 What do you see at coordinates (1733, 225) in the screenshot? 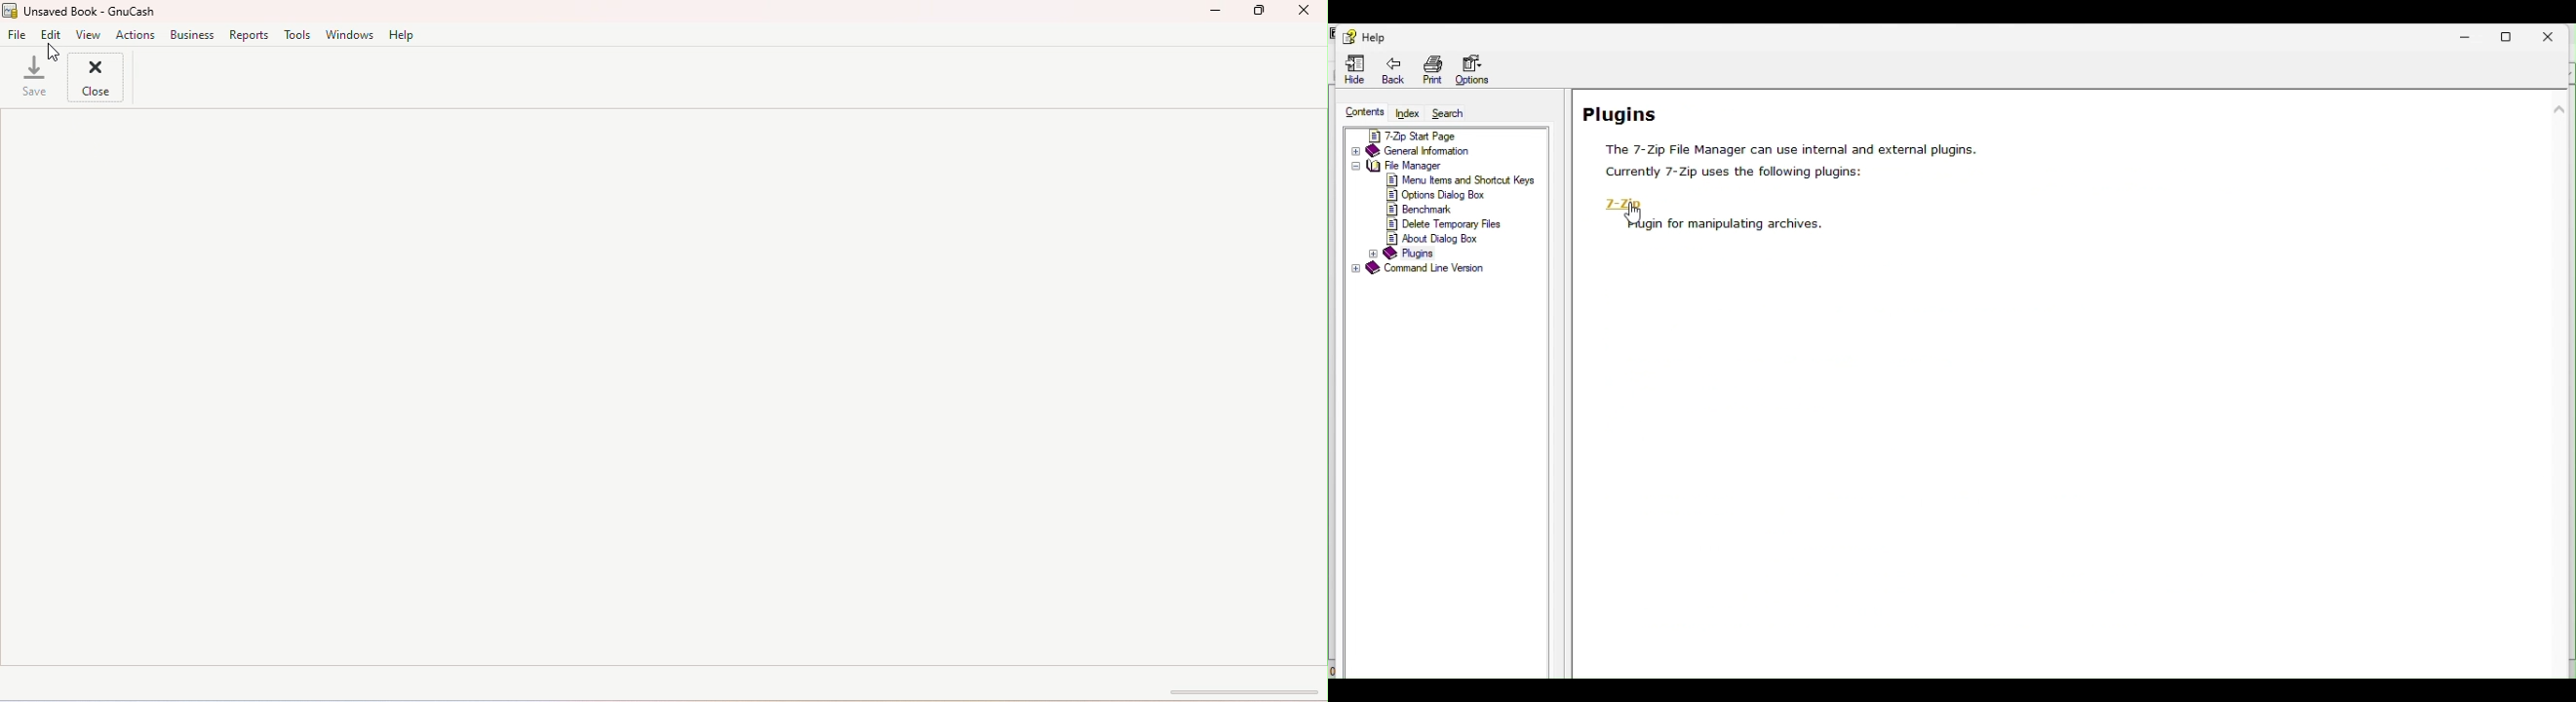
I see `‘Hugin for manipulating archives.` at bounding box center [1733, 225].